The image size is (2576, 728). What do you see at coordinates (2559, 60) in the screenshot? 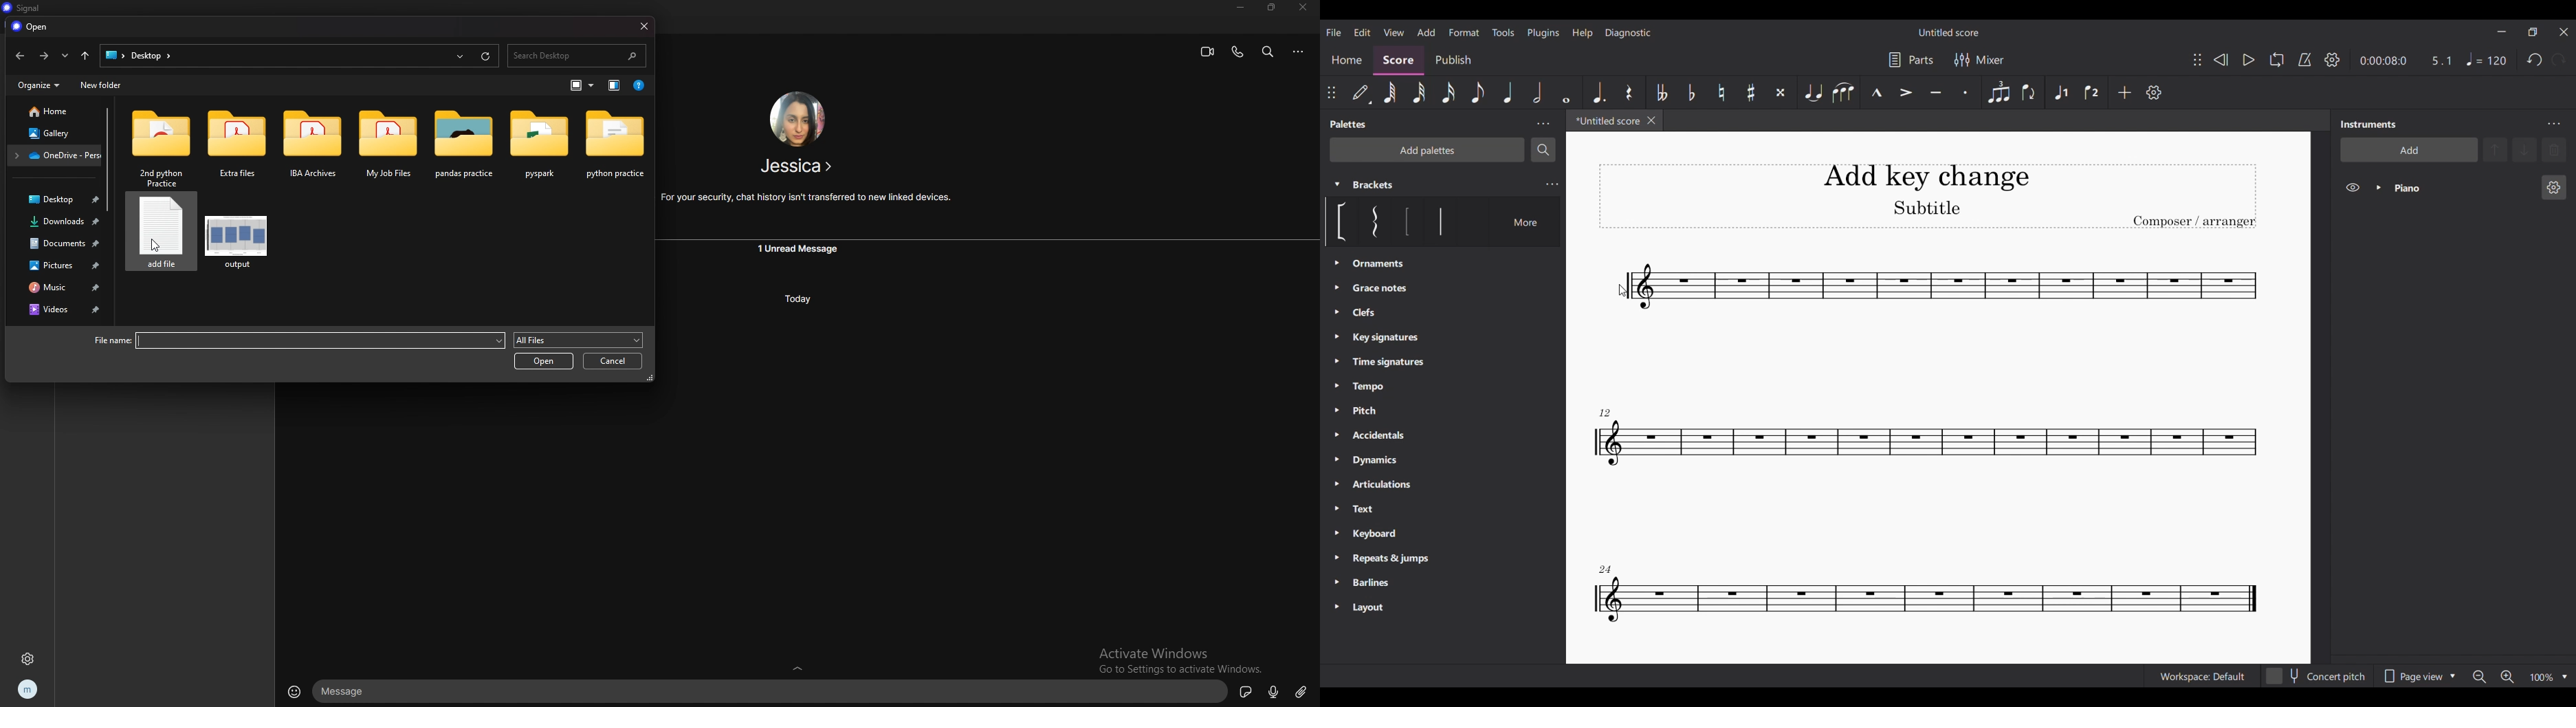
I see `Redo` at bounding box center [2559, 60].